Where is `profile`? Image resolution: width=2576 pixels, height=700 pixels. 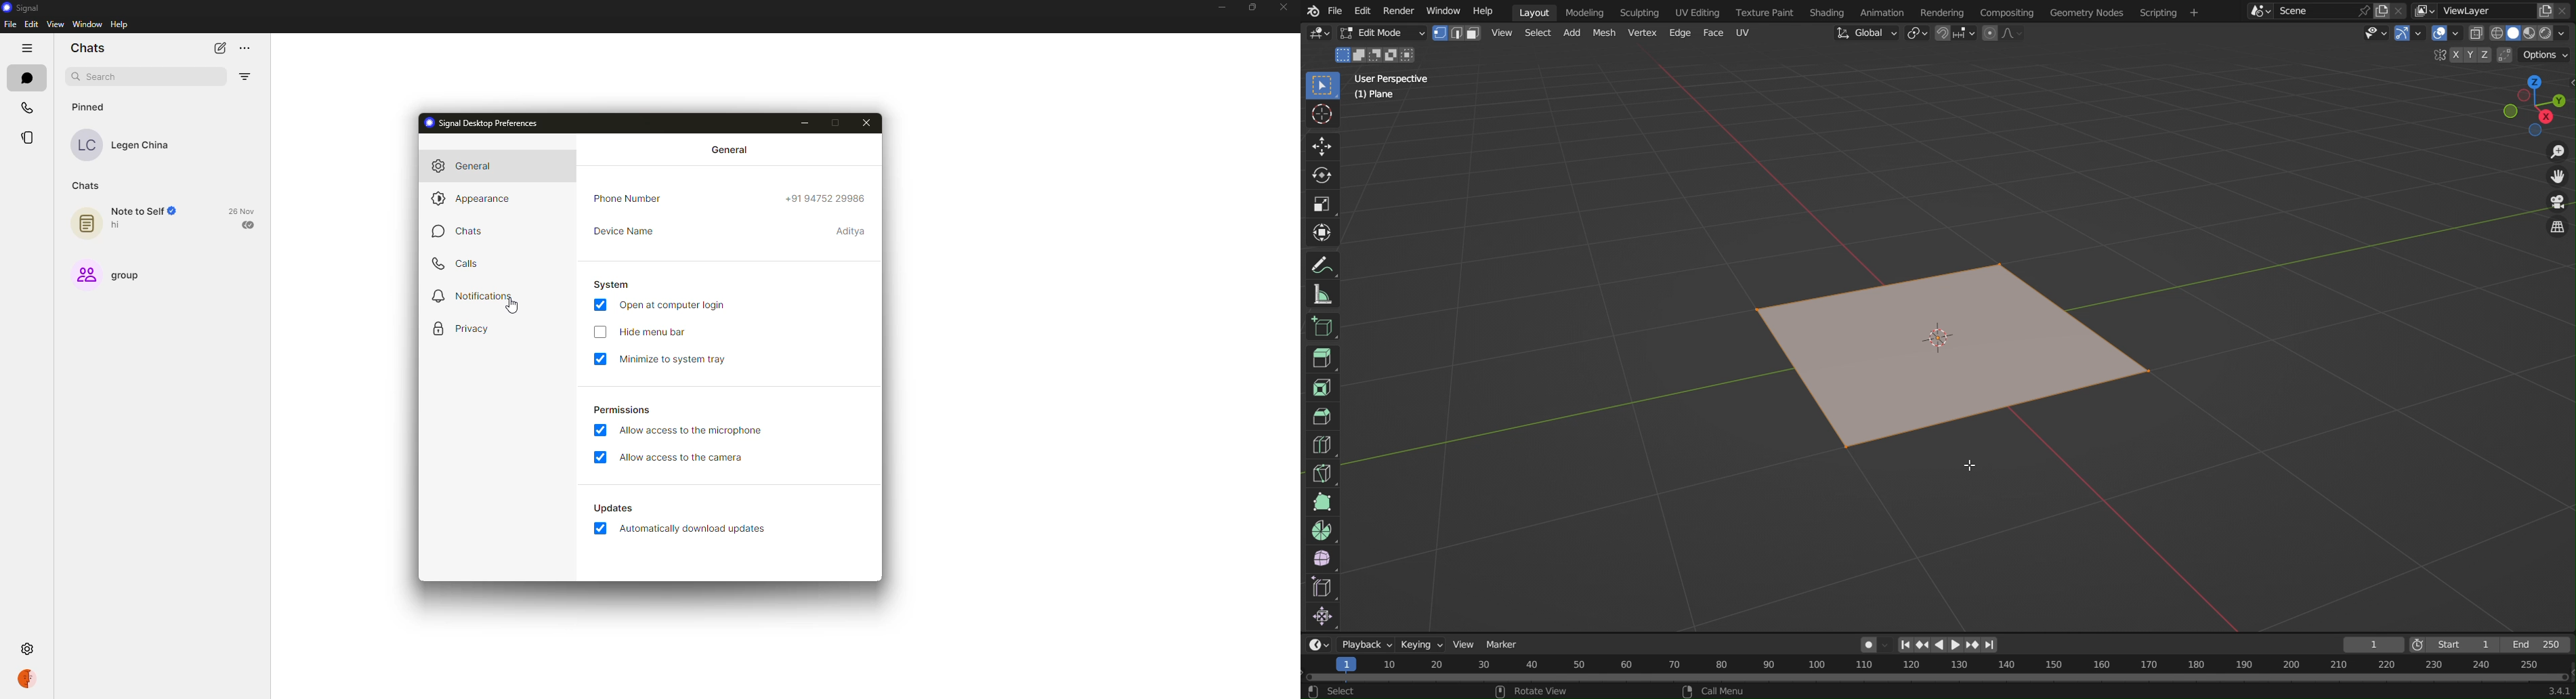 profile is located at coordinates (27, 679).